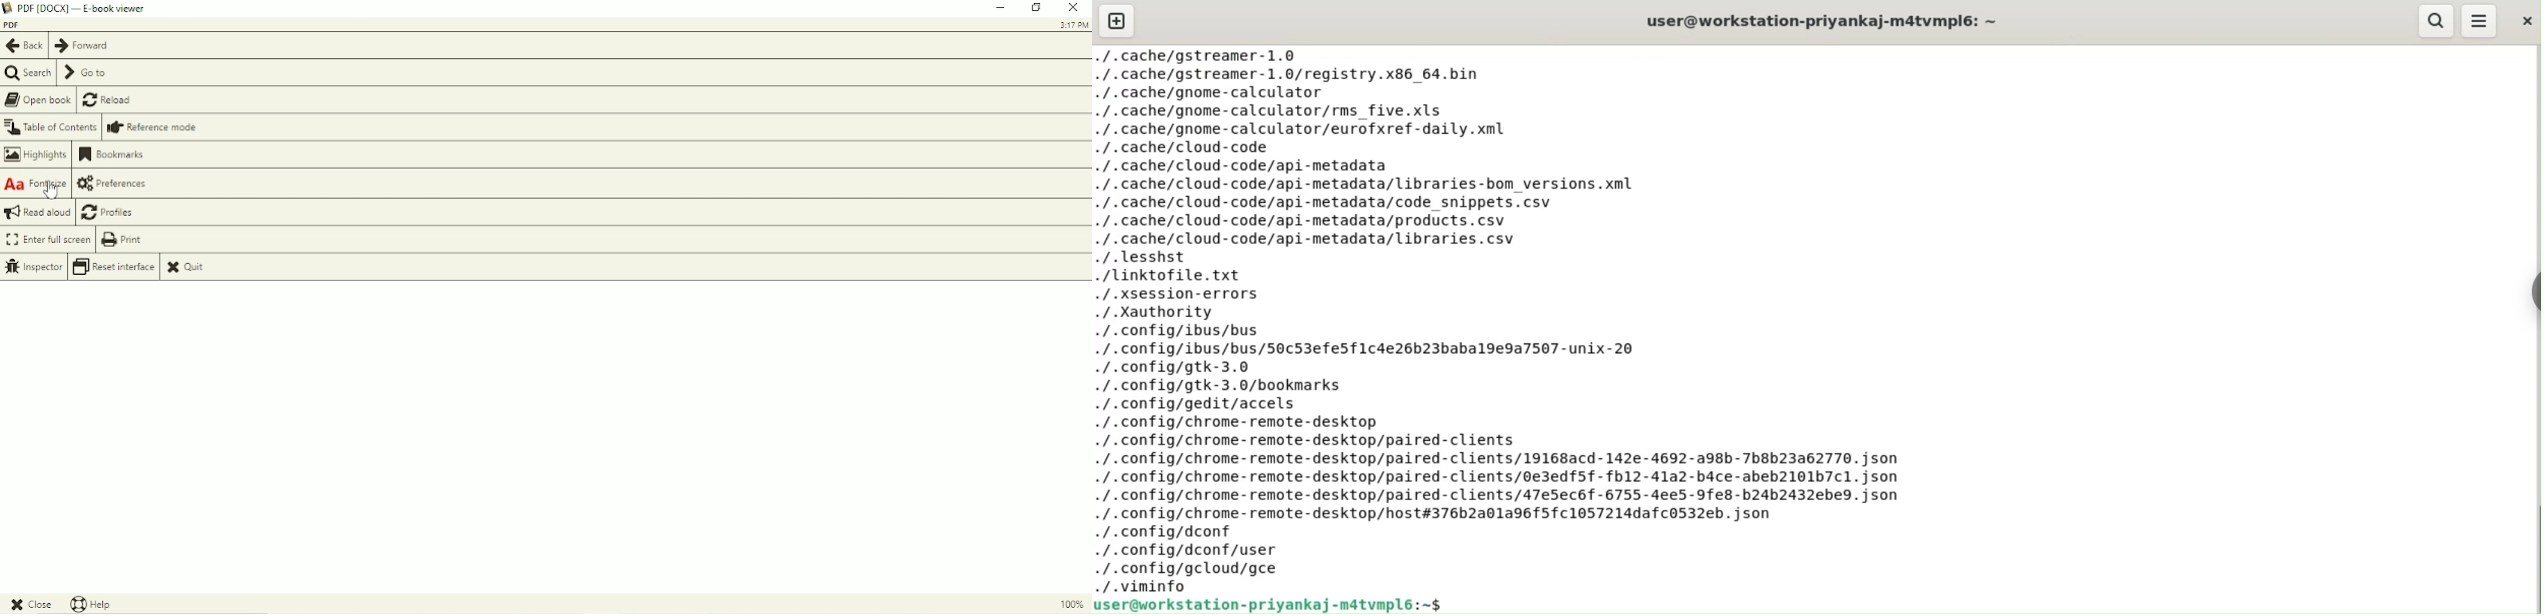  I want to click on Enter full screen, so click(46, 239).